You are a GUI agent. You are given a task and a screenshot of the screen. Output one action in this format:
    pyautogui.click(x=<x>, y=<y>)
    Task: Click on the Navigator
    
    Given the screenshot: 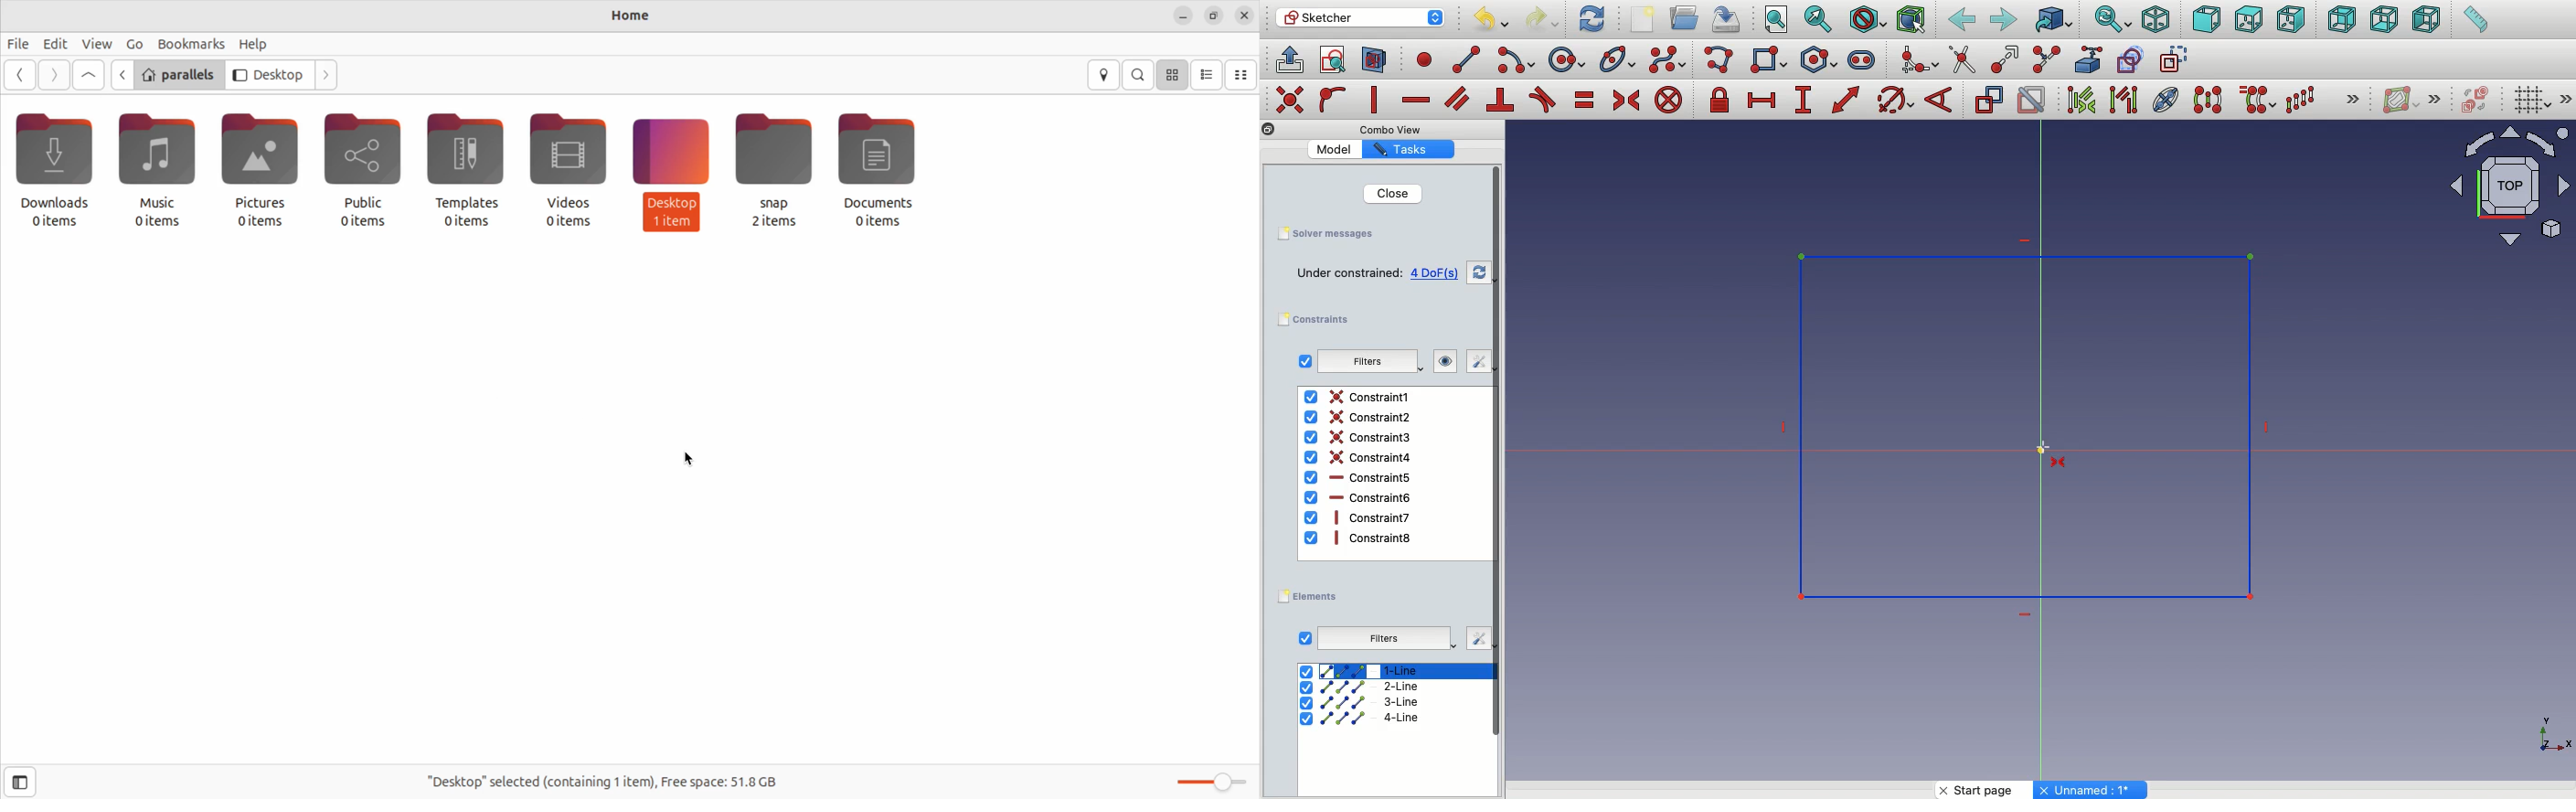 What is the action you would take?
    pyautogui.click(x=2510, y=186)
    